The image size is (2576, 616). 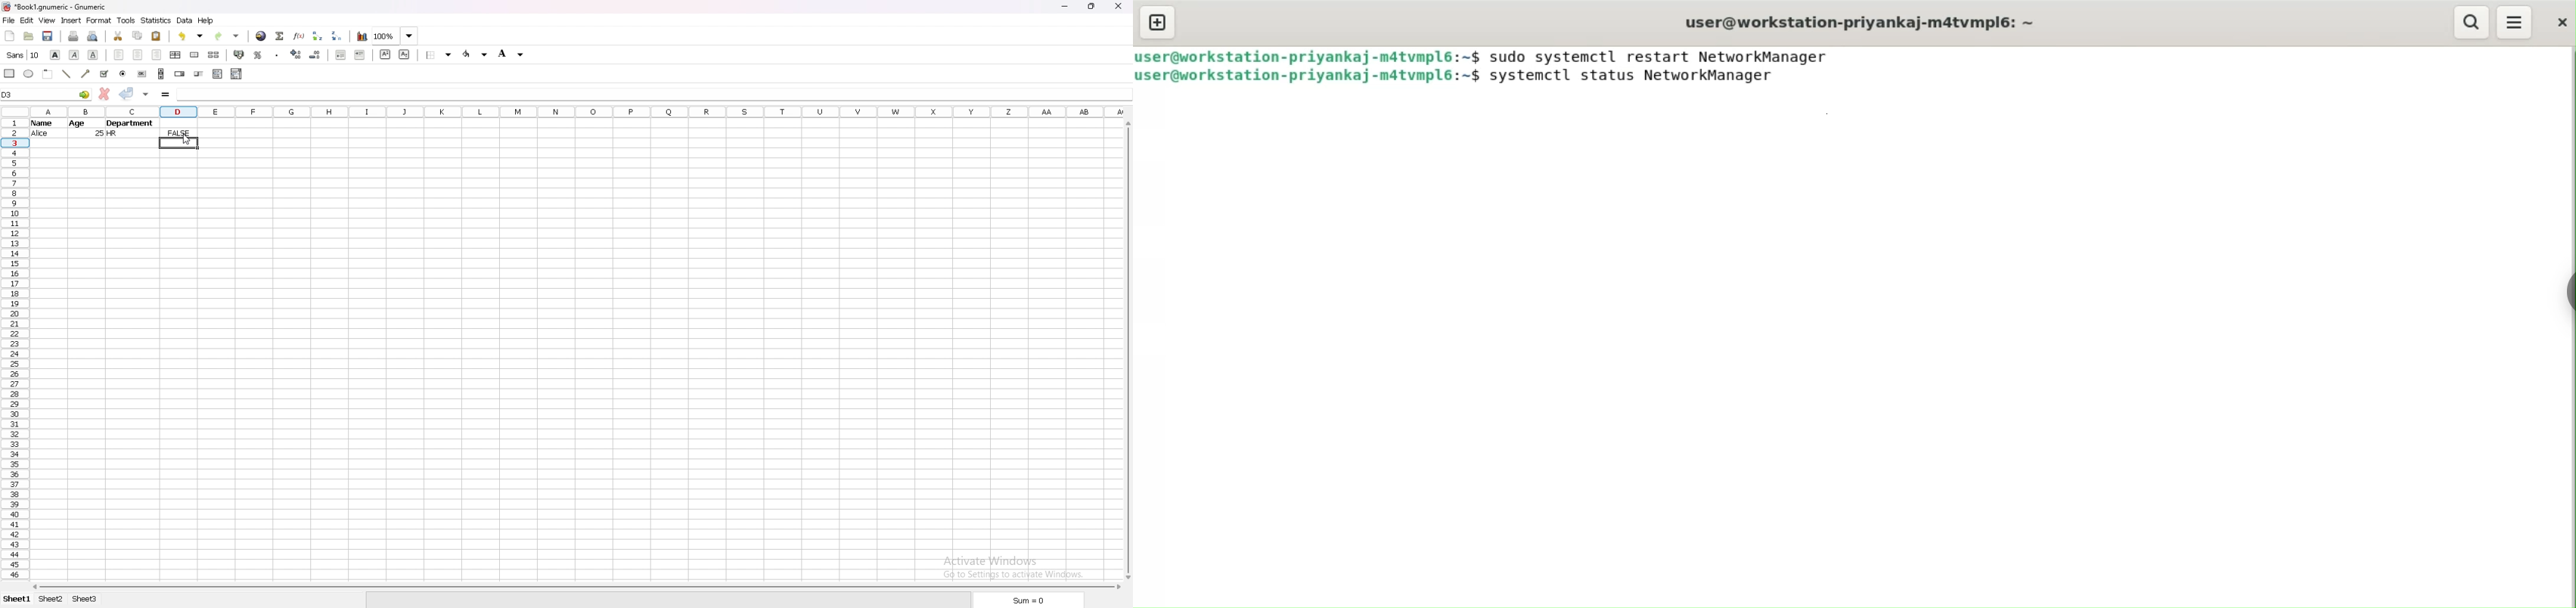 What do you see at coordinates (99, 20) in the screenshot?
I see `format` at bounding box center [99, 20].